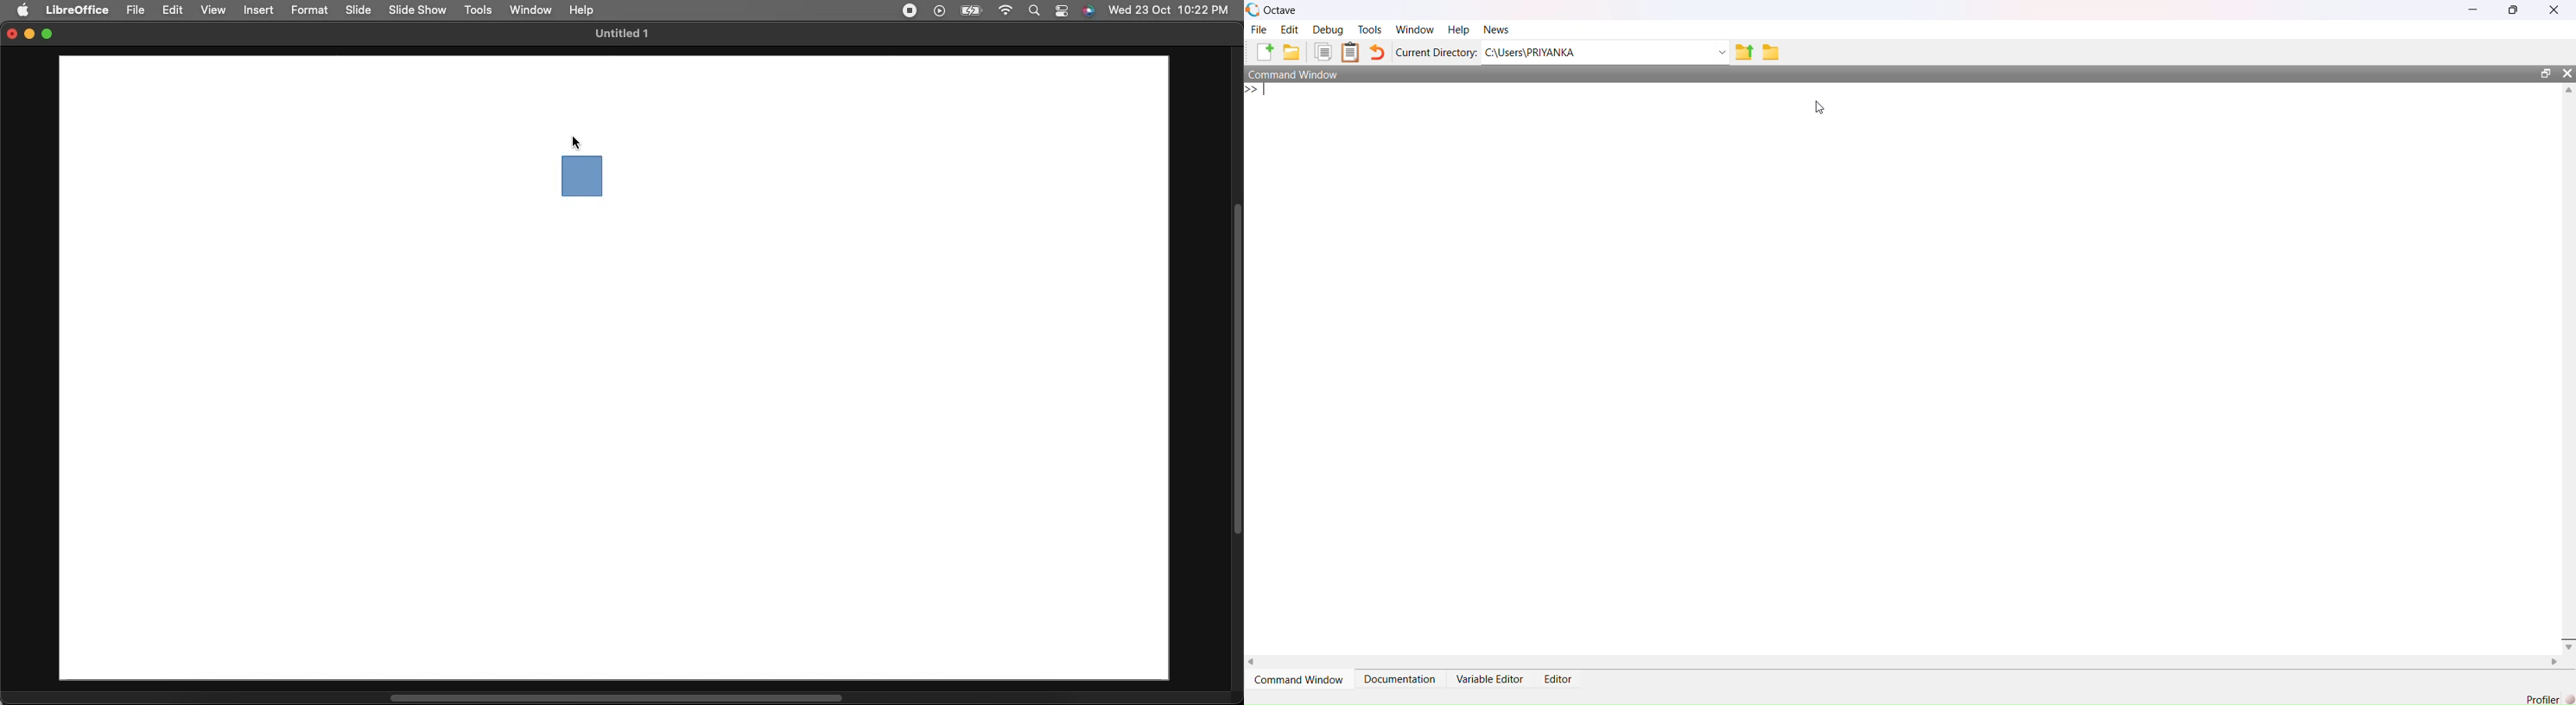 The height and width of the screenshot is (728, 2576). What do you see at coordinates (575, 143) in the screenshot?
I see `cursor` at bounding box center [575, 143].